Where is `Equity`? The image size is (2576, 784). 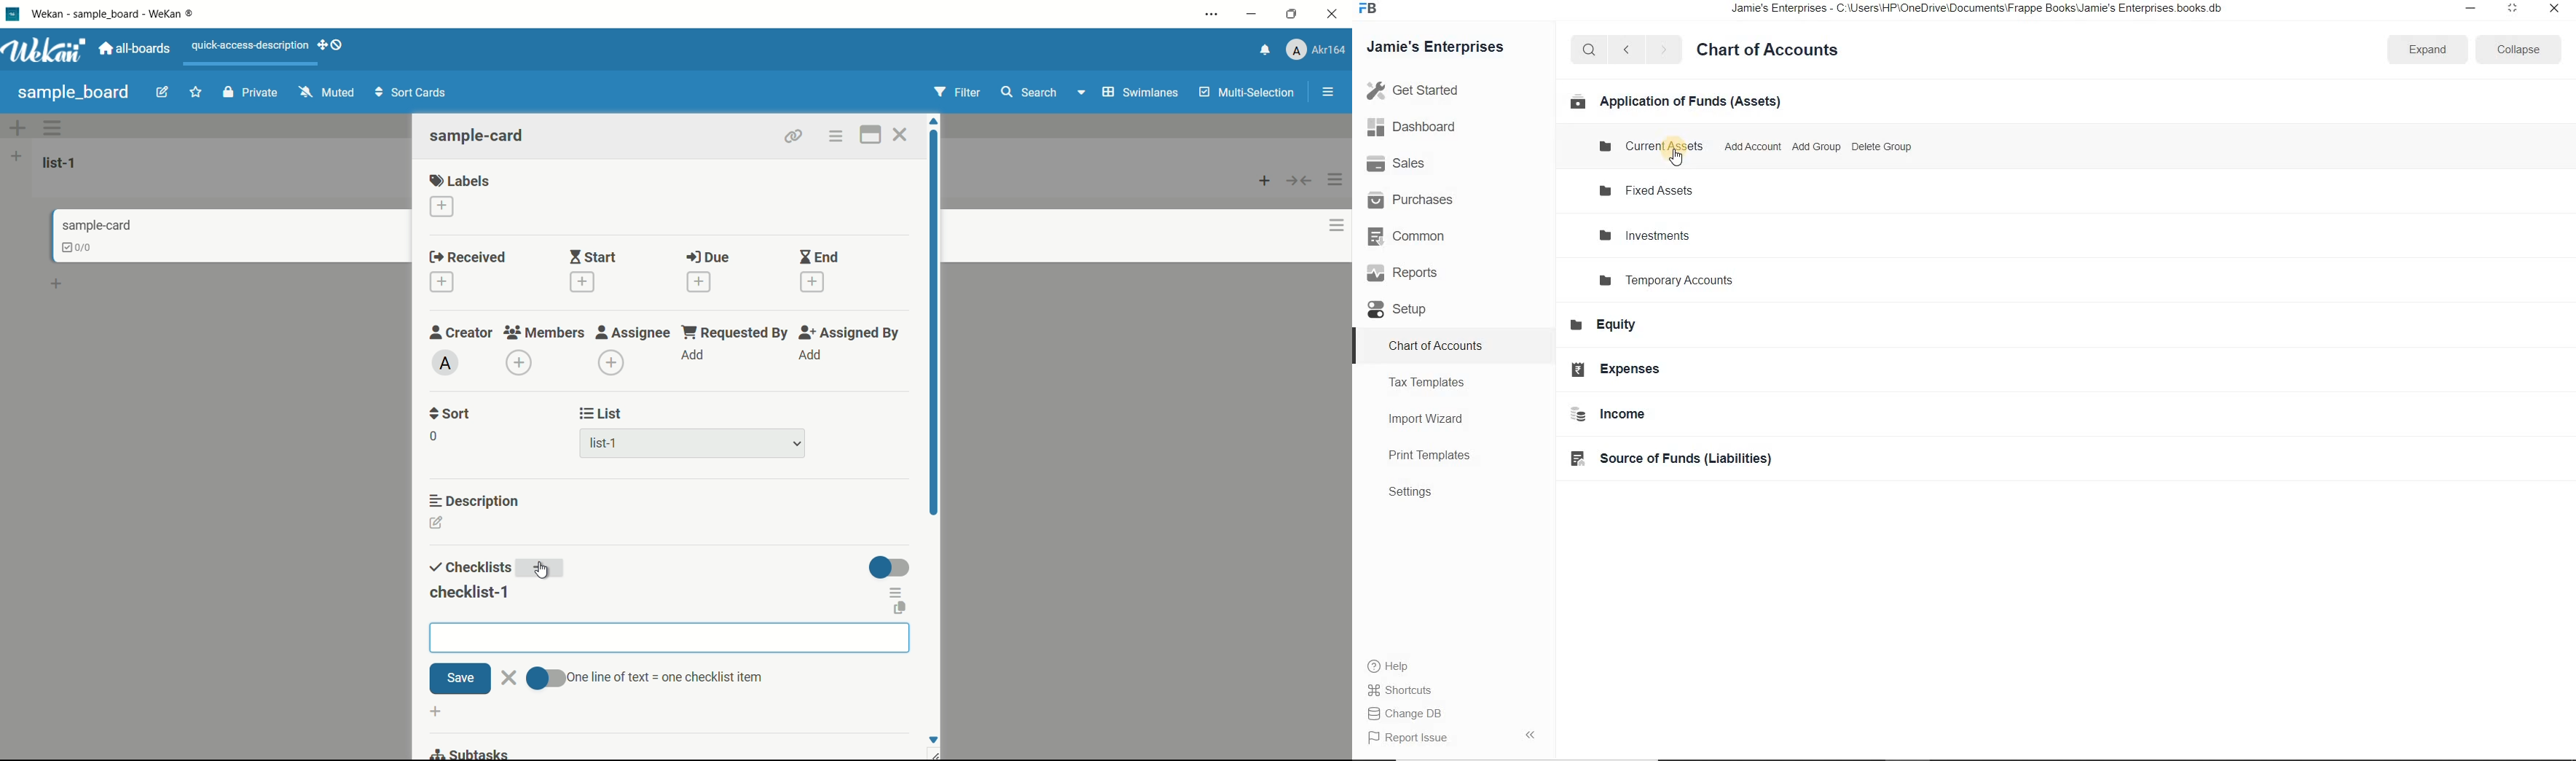 Equity is located at coordinates (1610, 327).